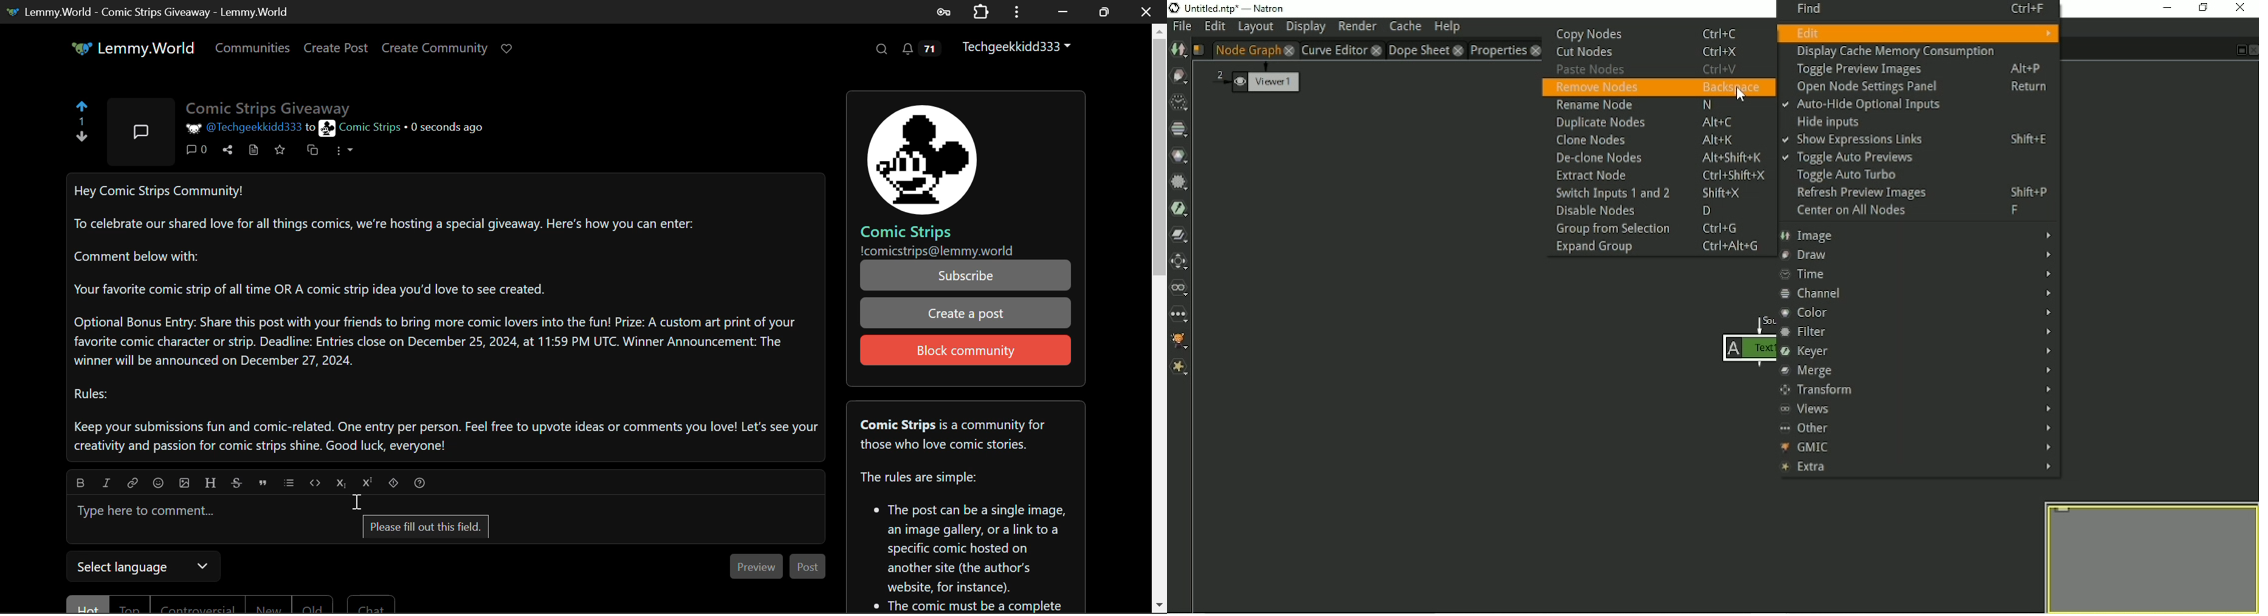  Describe the element at coordinates (1014, 48) in the screenshot. I see `Techgeekkidd333` at that location.